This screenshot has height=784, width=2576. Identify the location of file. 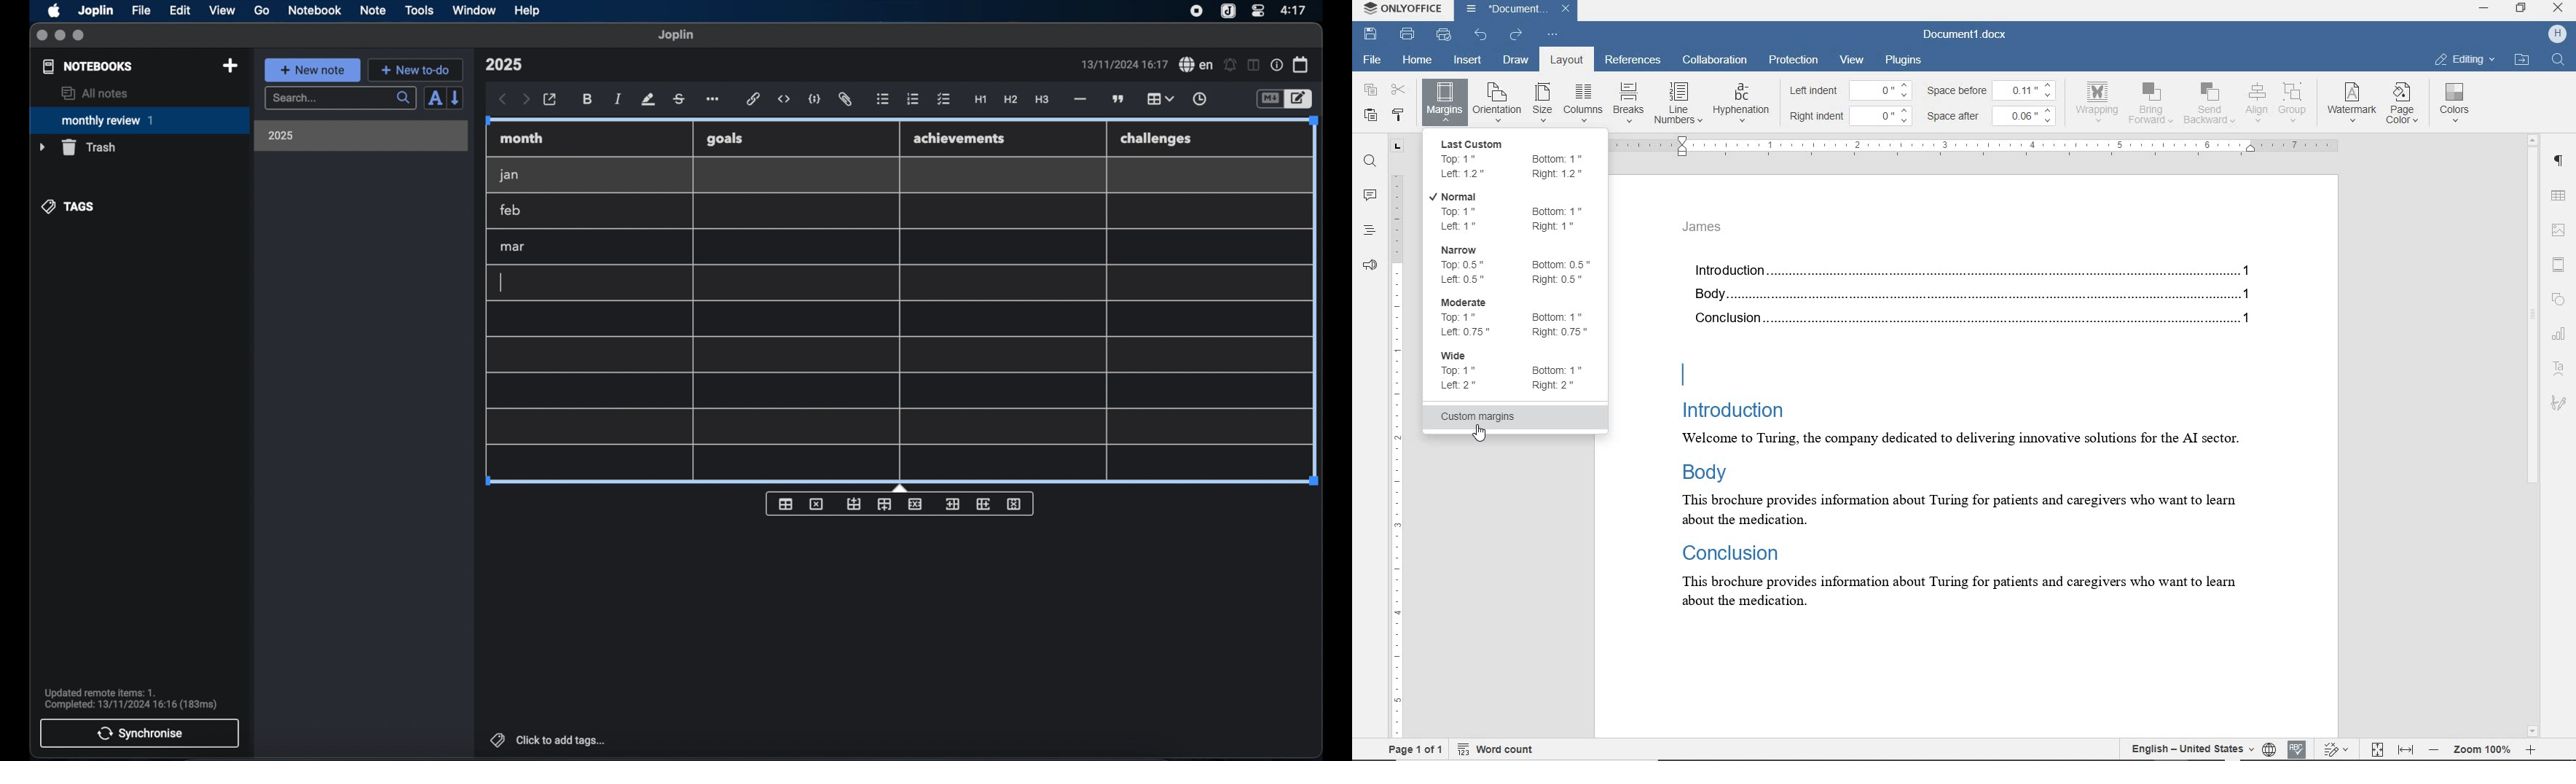
(141, 11).